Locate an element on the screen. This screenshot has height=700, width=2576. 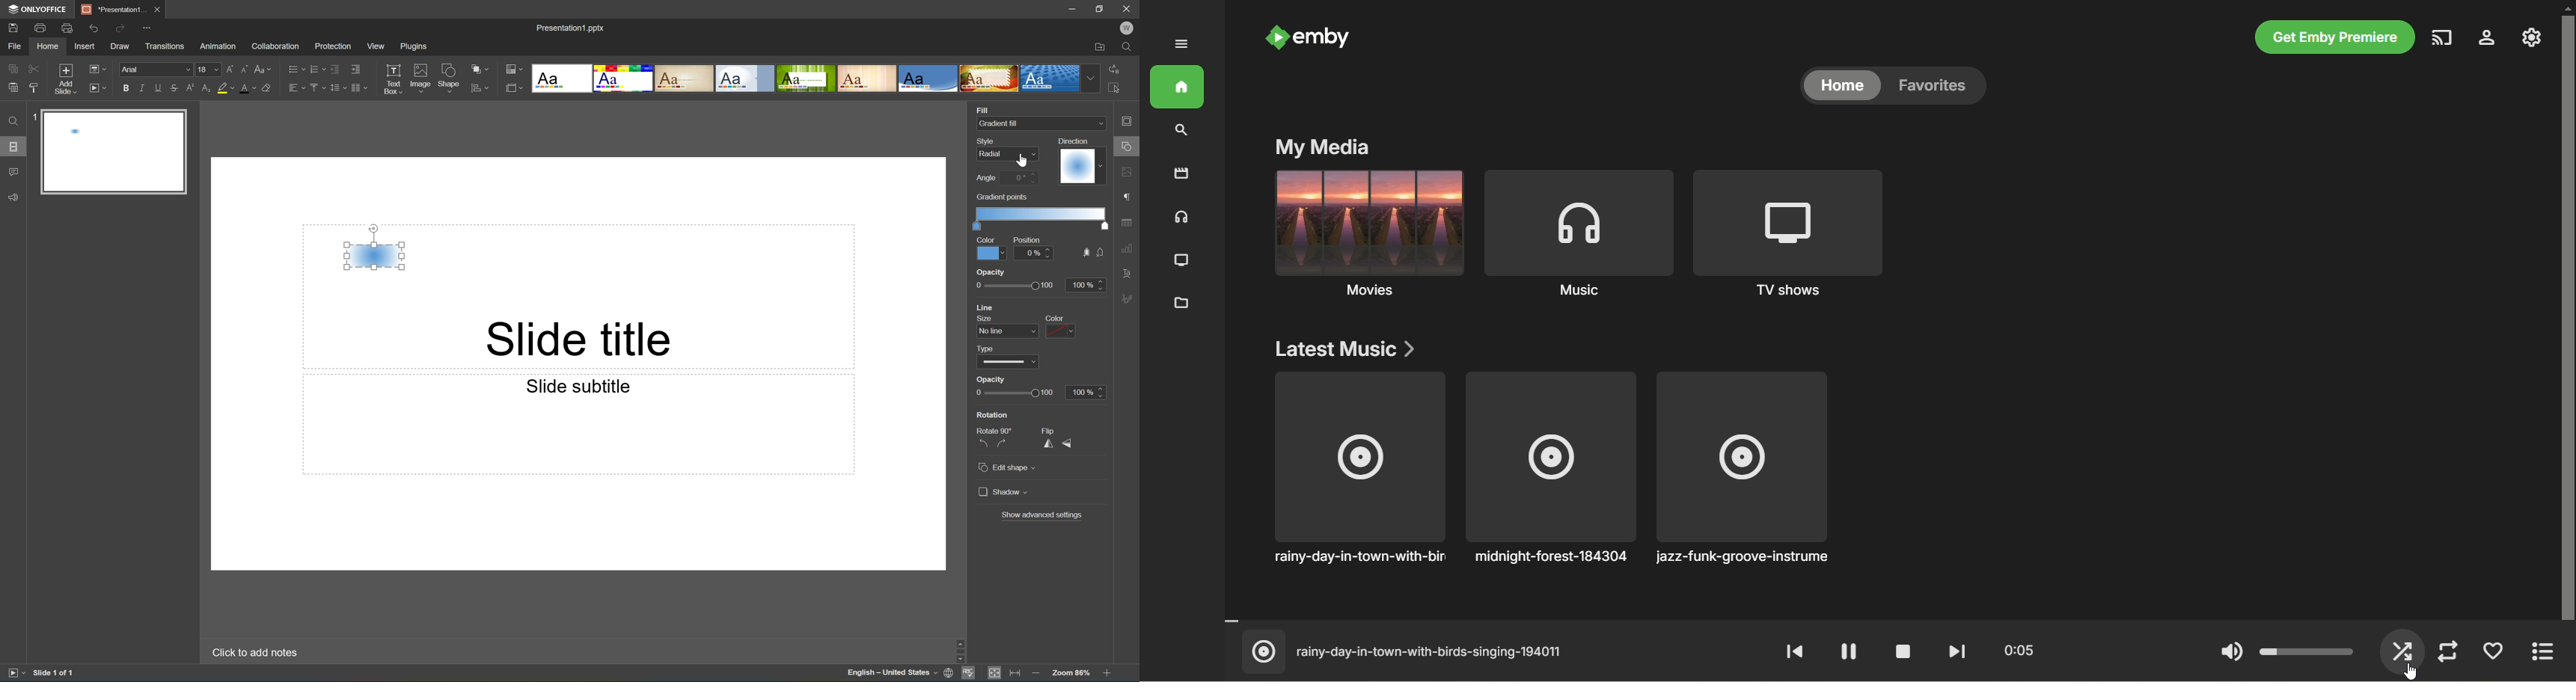
chart settings is located at coordinates (1127, 248).